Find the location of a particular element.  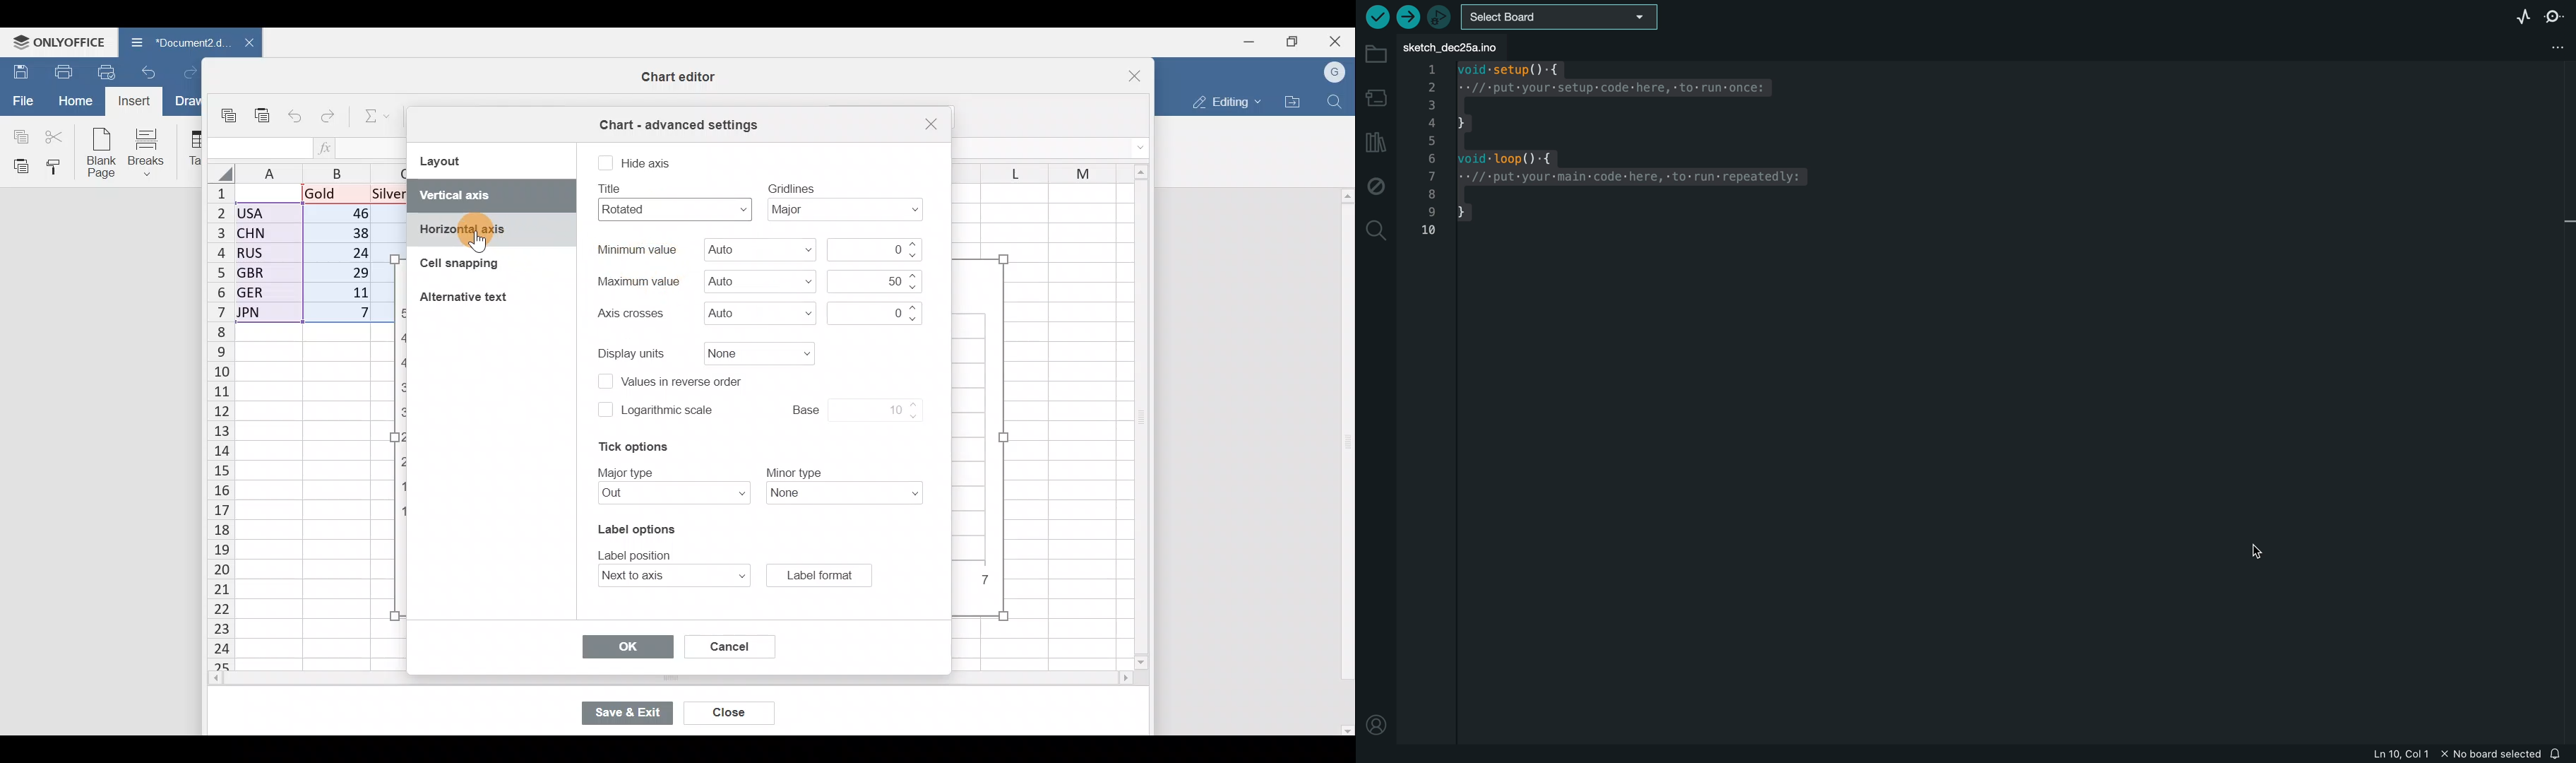

Insert function is located at coordinates (328, 148).